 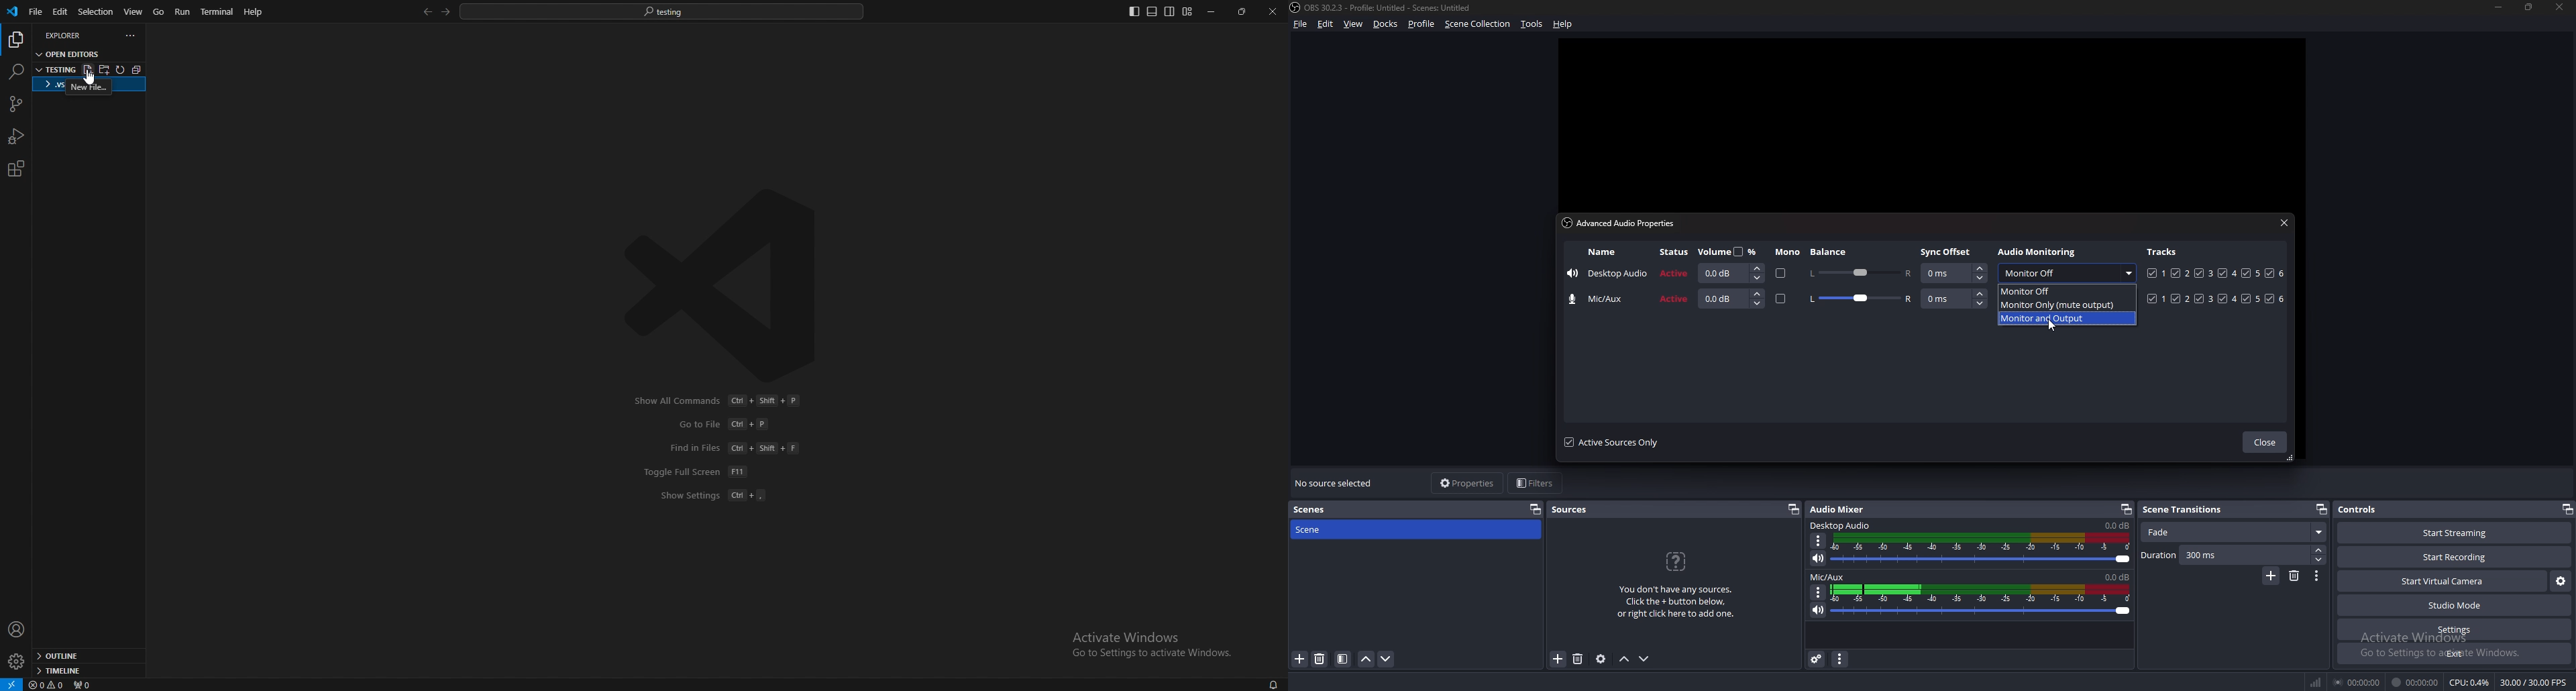 I want to click on scene, so click(x=1320, y=530).